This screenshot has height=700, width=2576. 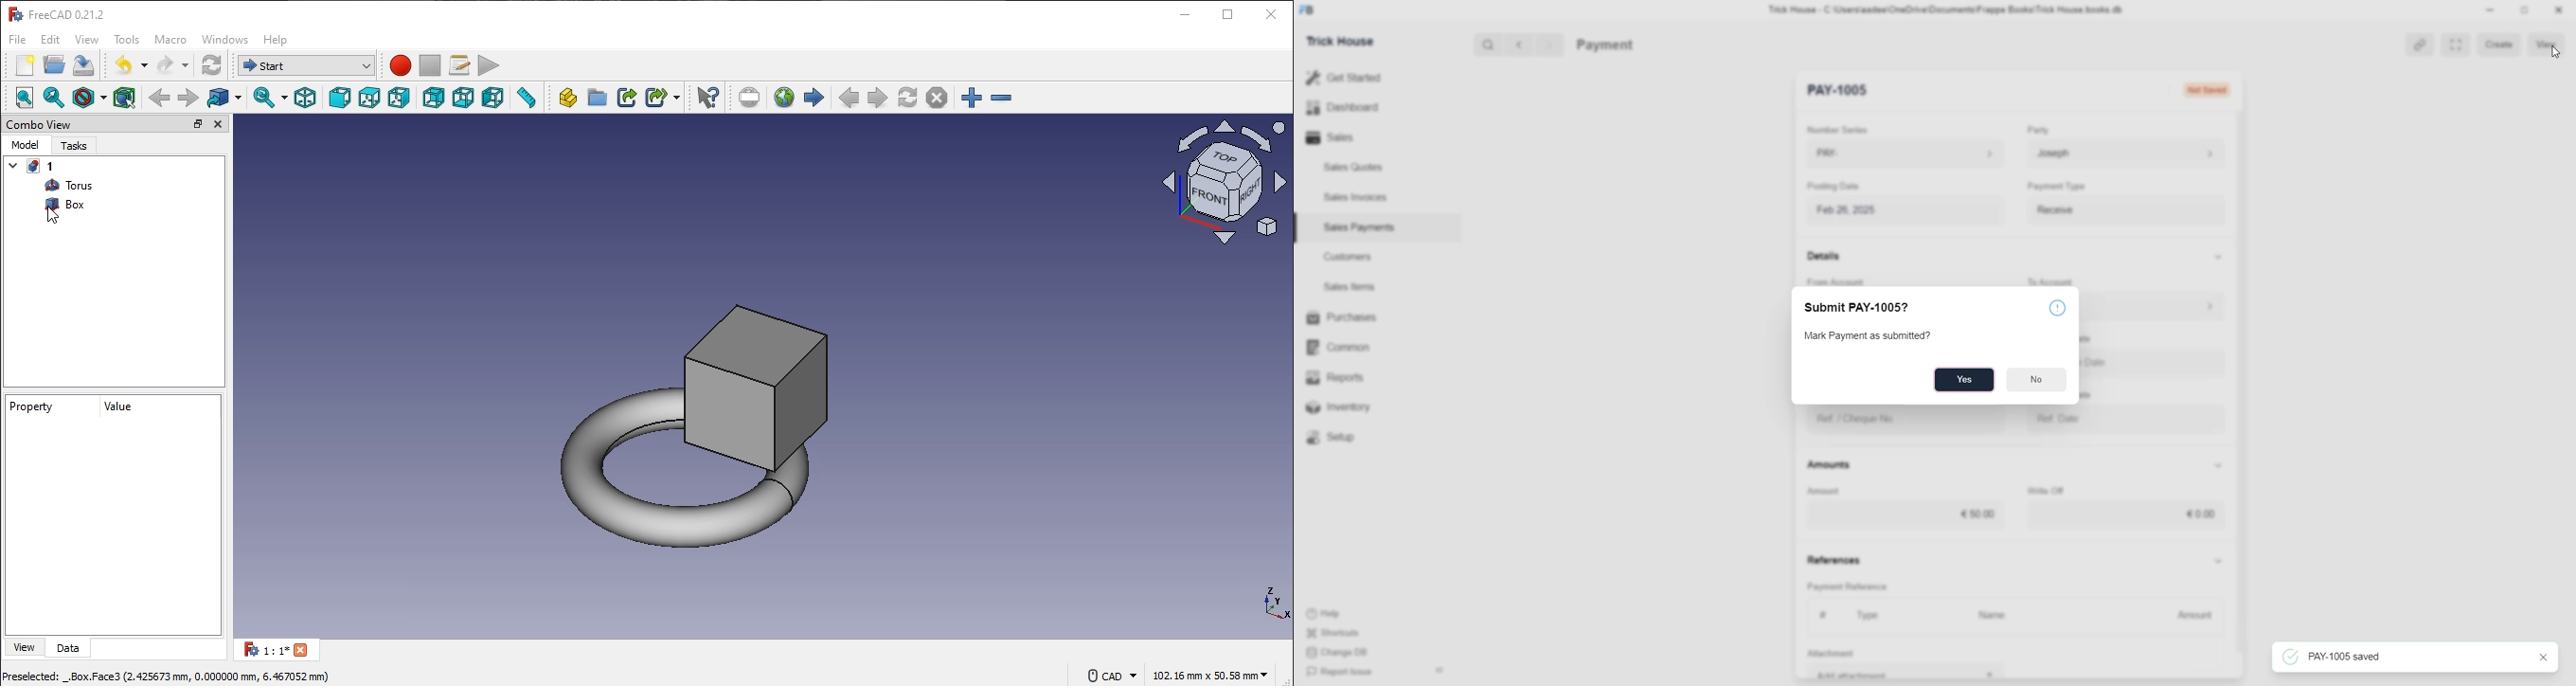 I want to click on tasks, so click(x=73, y=147).